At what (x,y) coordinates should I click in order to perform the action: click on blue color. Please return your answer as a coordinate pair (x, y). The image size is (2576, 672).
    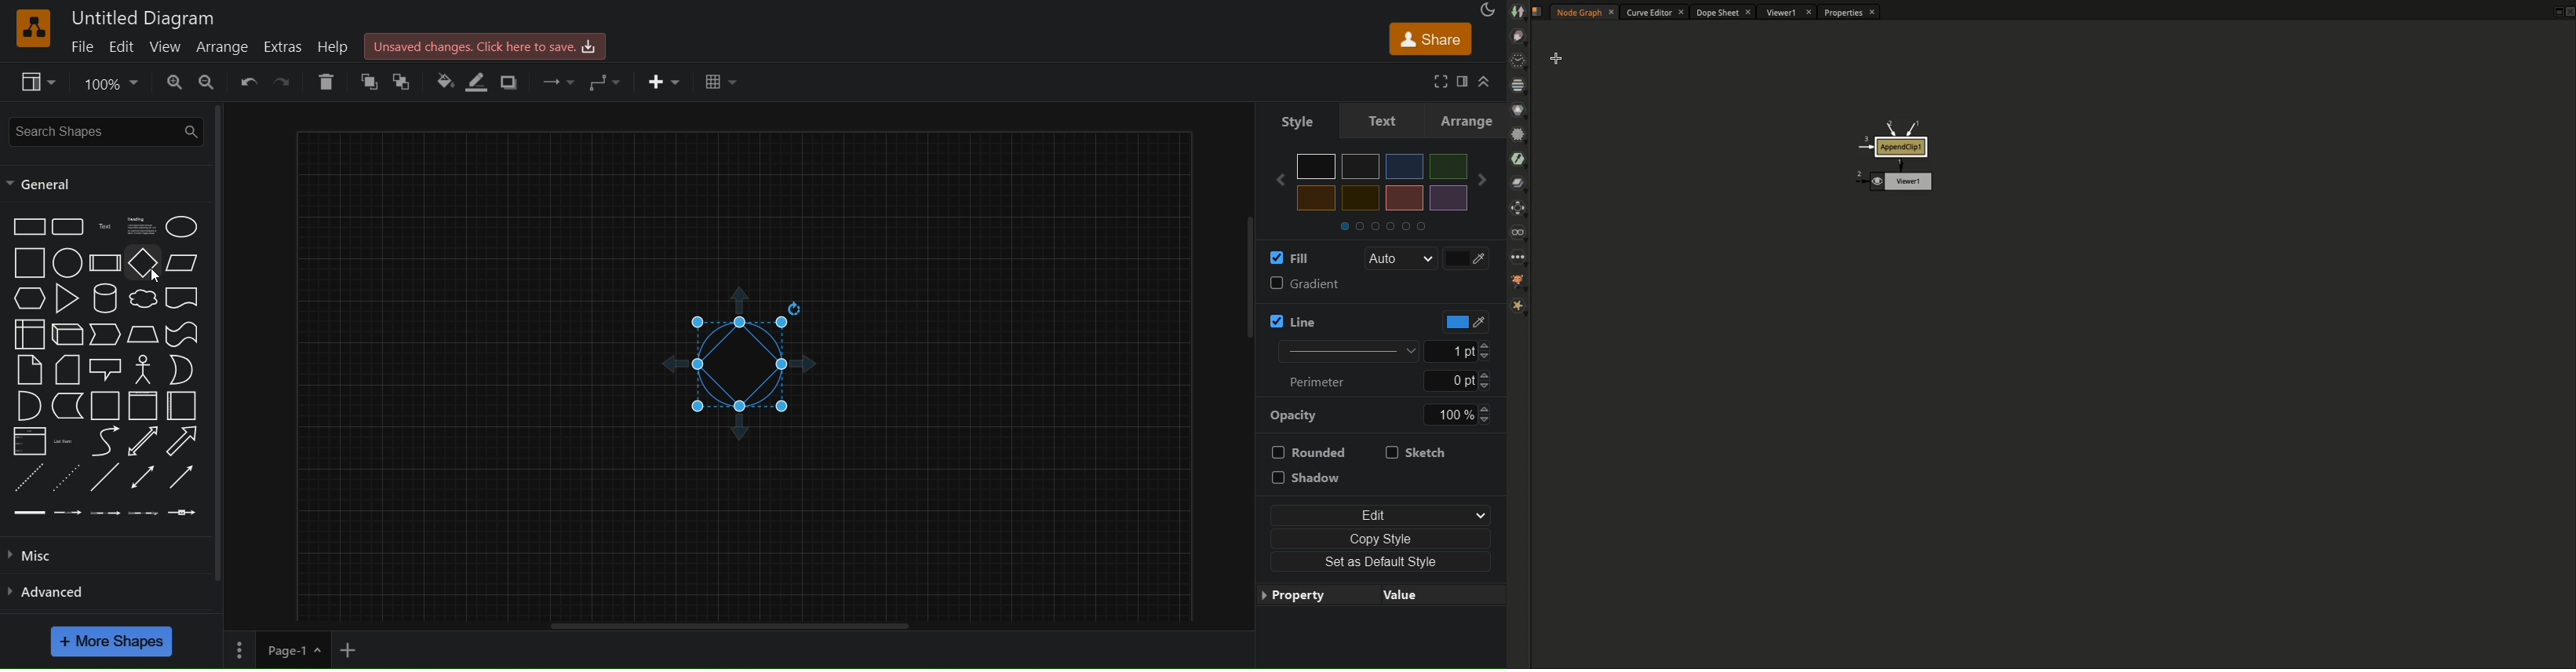
    Looking at the image, I should click on (1405, 166).